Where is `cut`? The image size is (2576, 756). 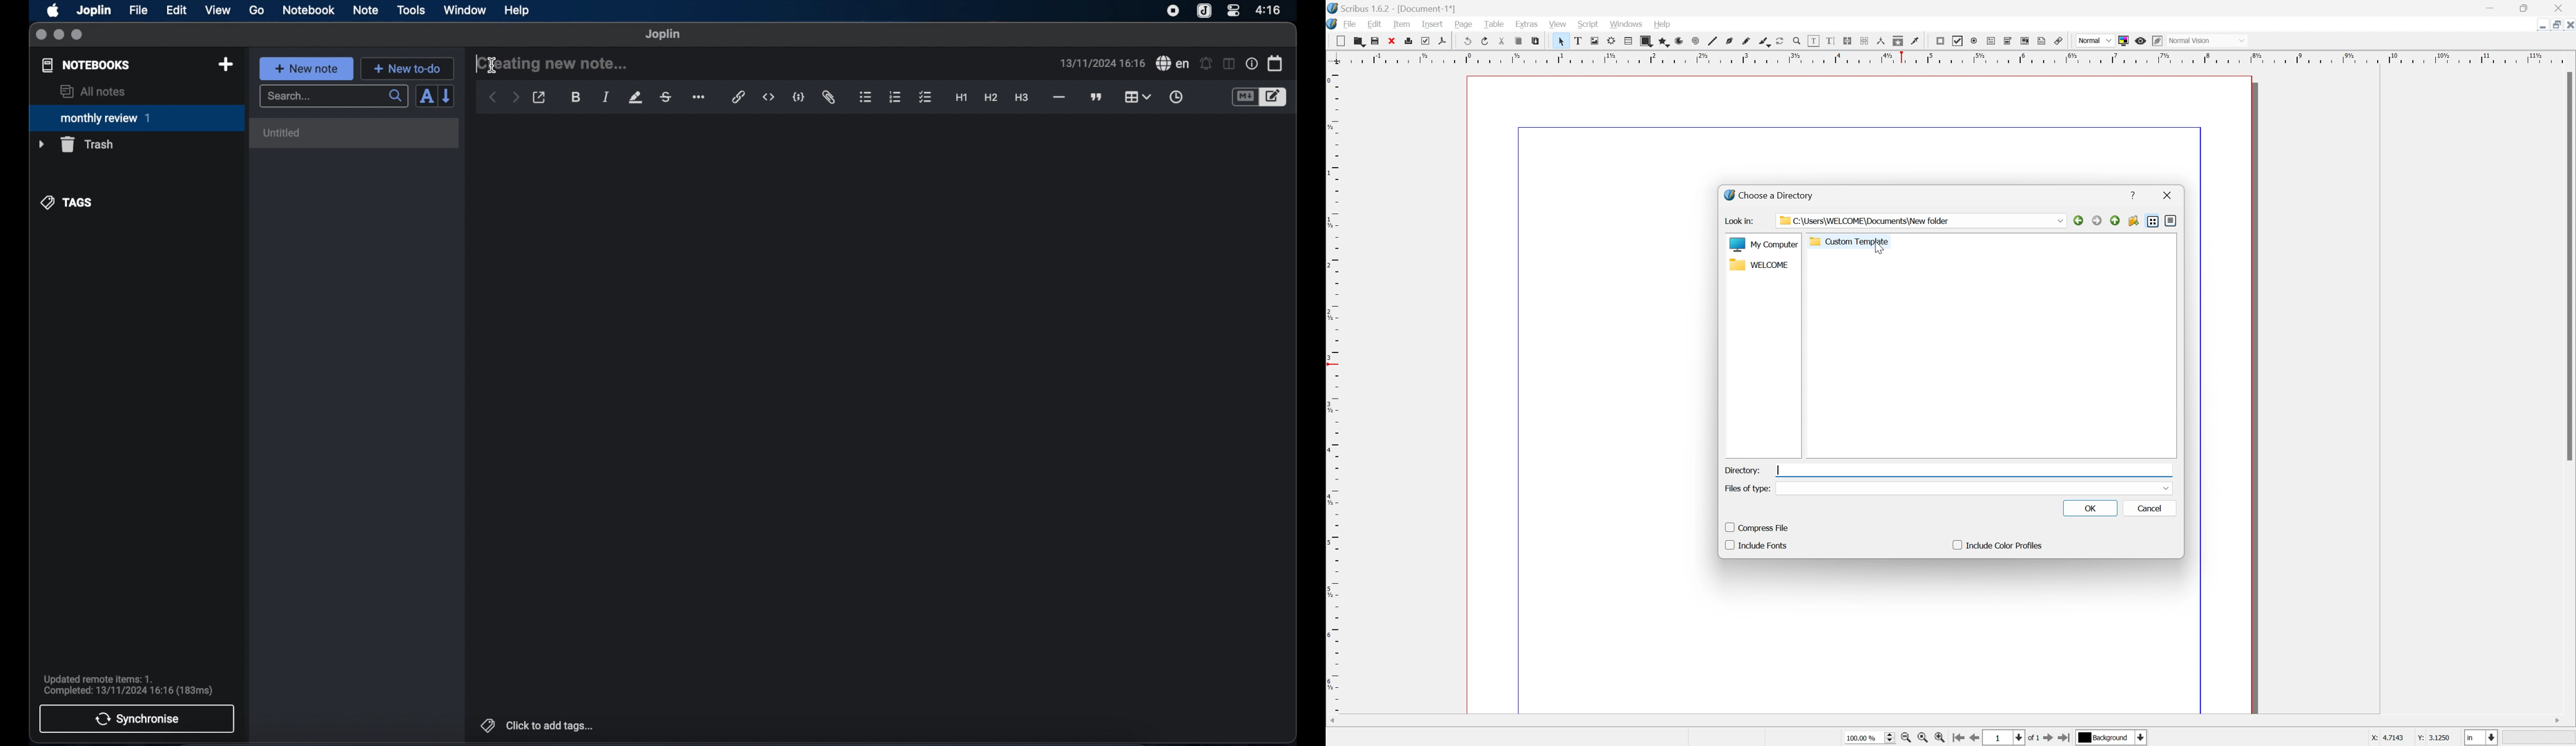 cut is located at coordinates (1336, 38).